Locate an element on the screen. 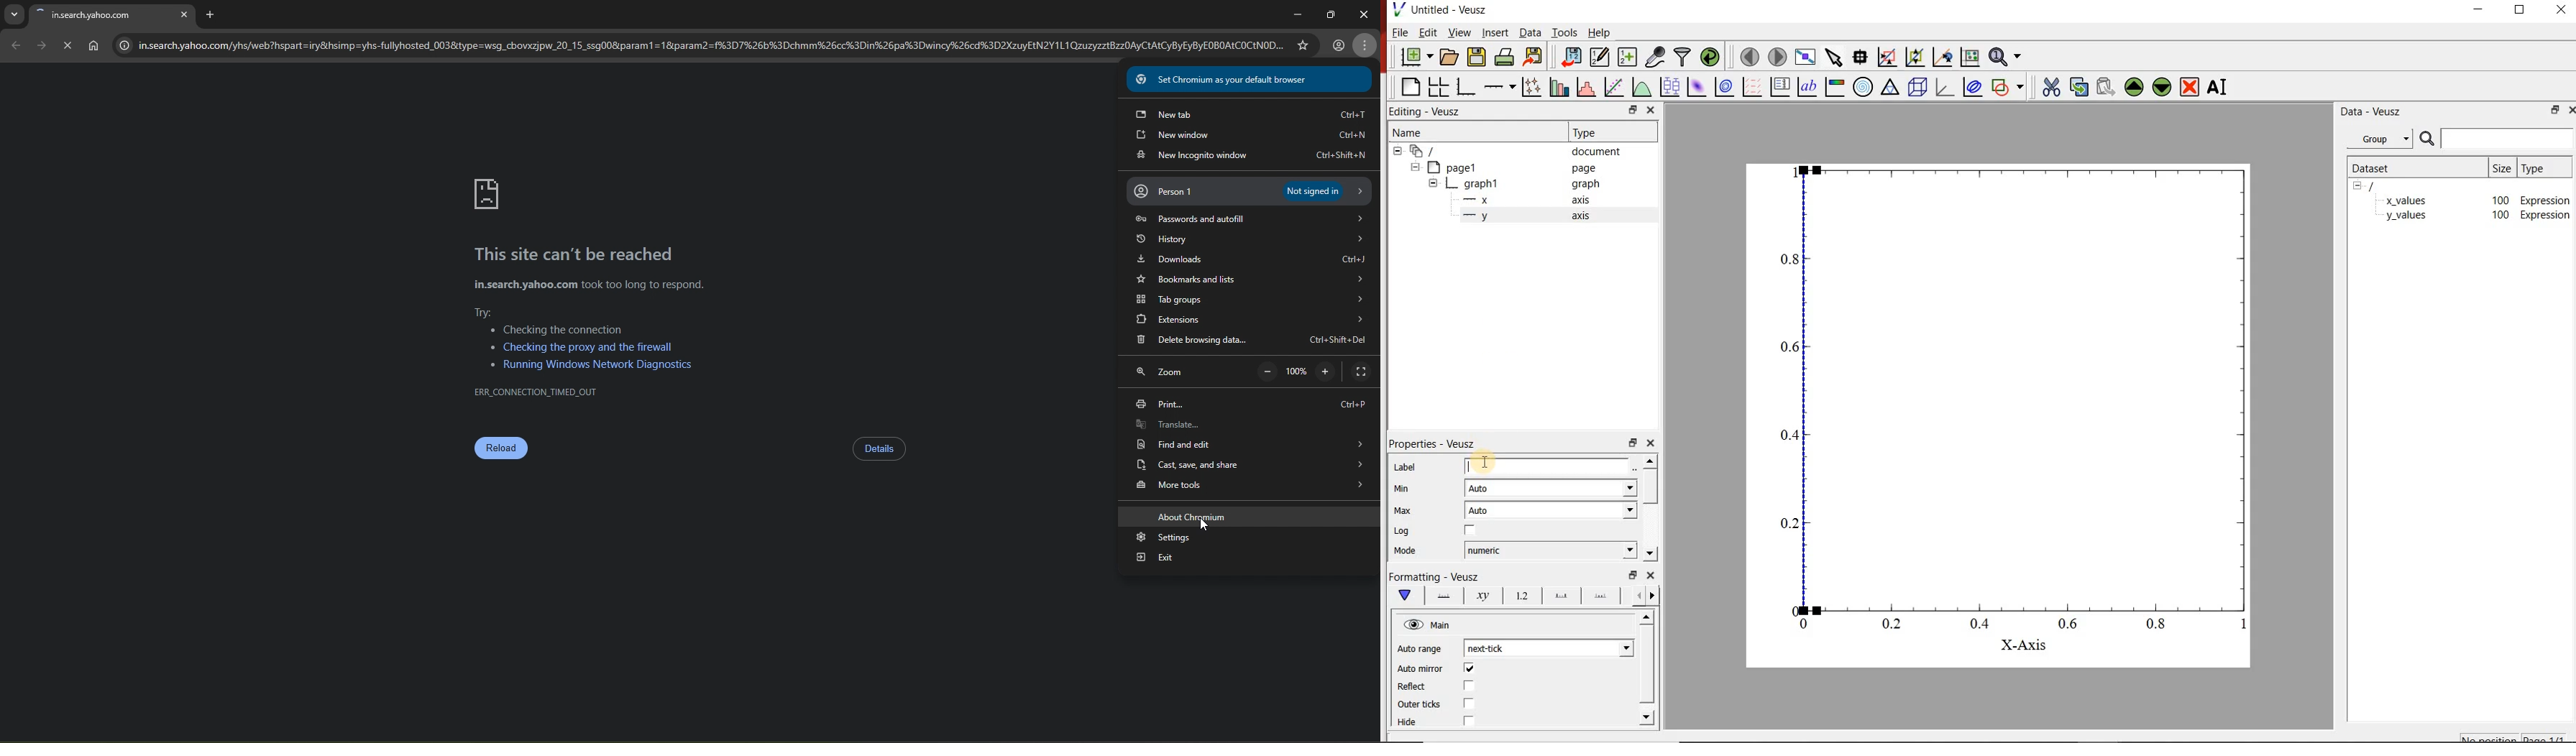 This screenshot has height=756, width=2576. move up is located at coordinates (1649, 460).